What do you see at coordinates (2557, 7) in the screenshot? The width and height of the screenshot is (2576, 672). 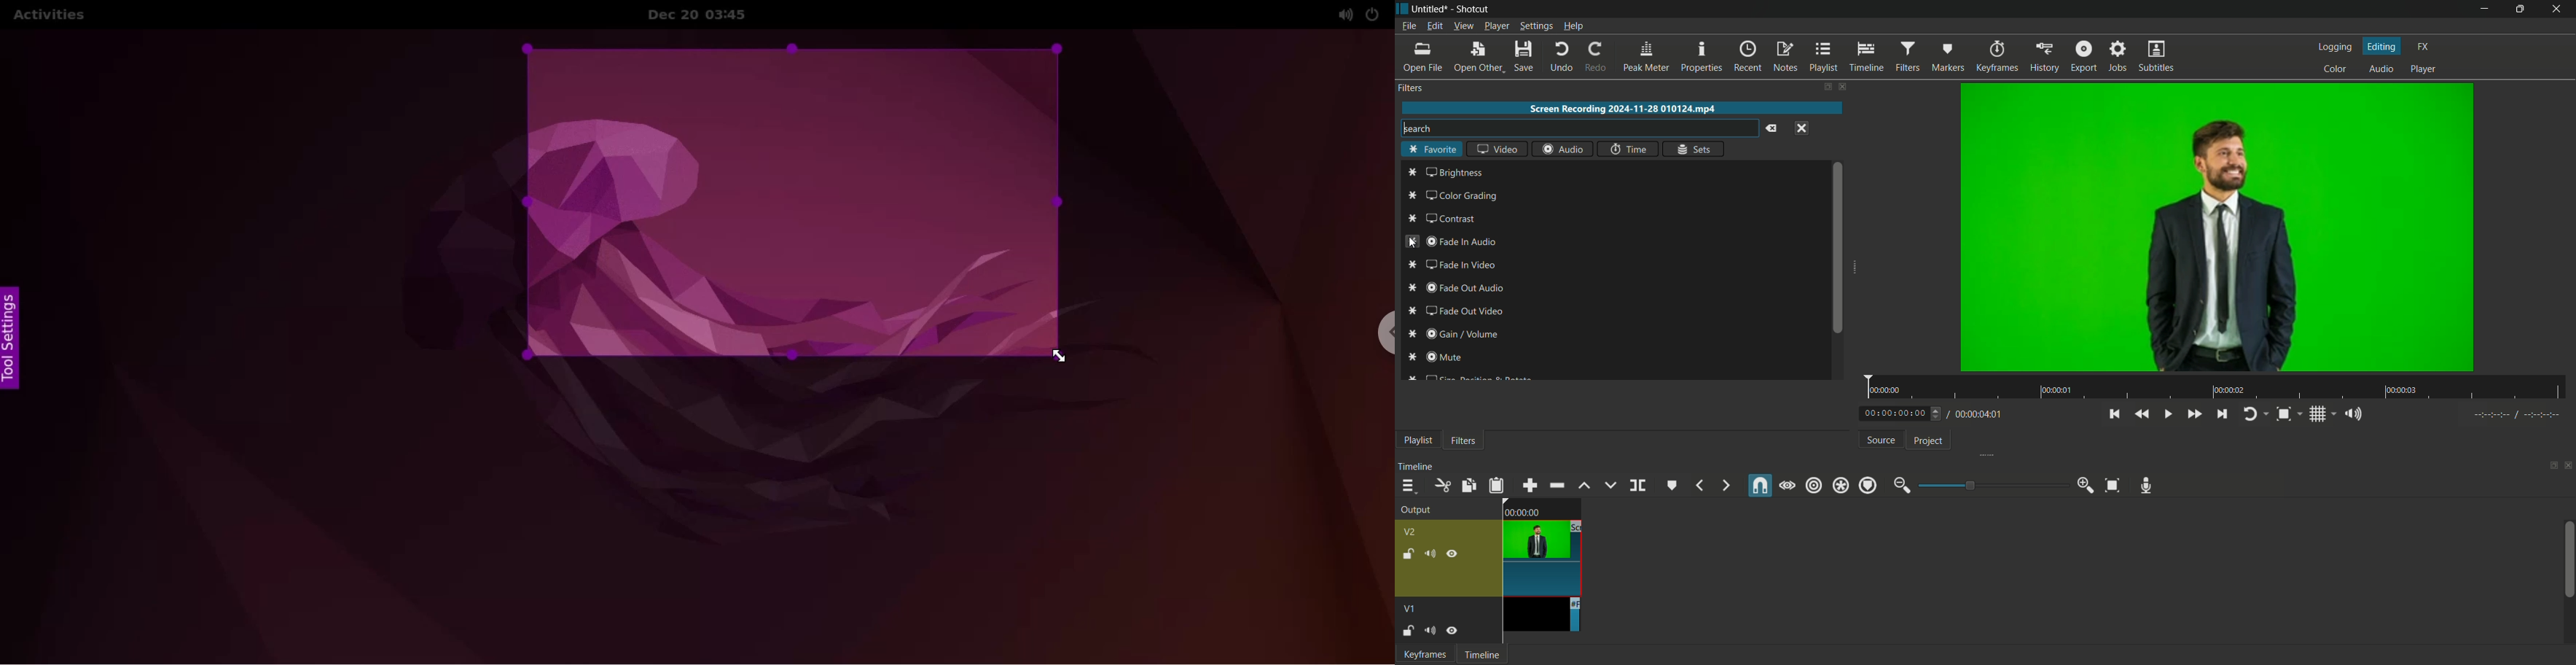 I see `Close` at bounding box center [2557, 7].